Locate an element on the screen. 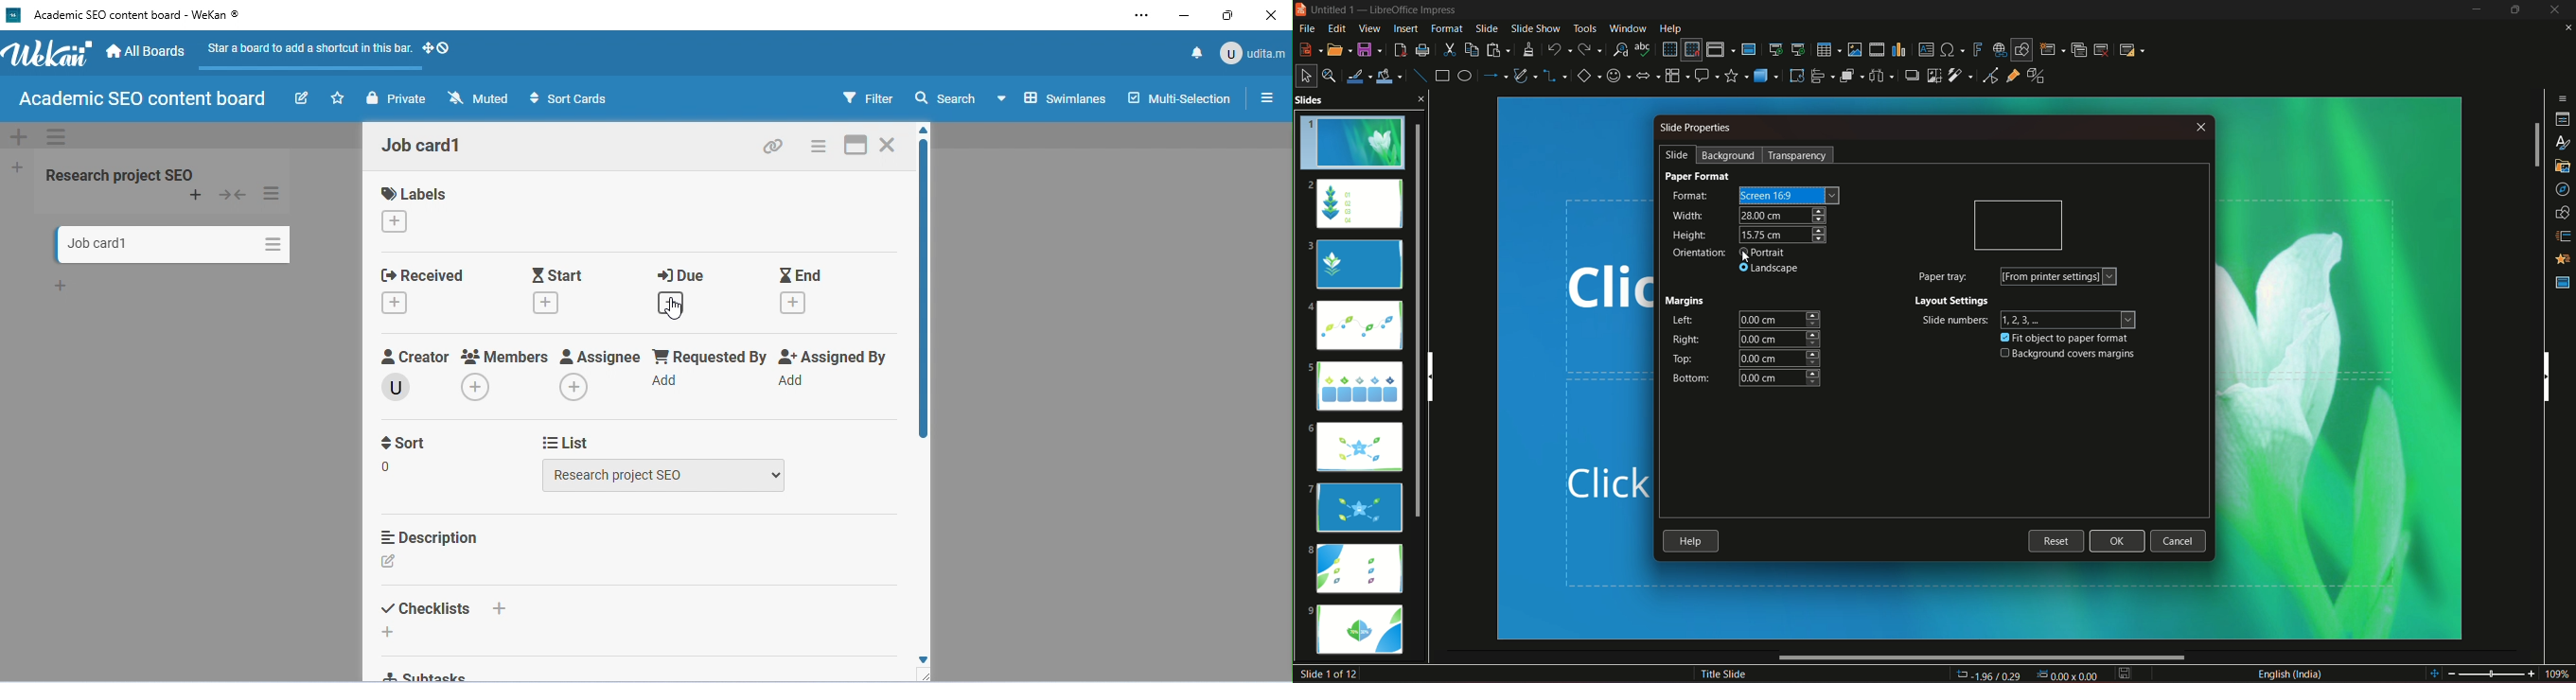 This screenshot has height=700, width=2576. shadow is located at coordinates (1912, 76).